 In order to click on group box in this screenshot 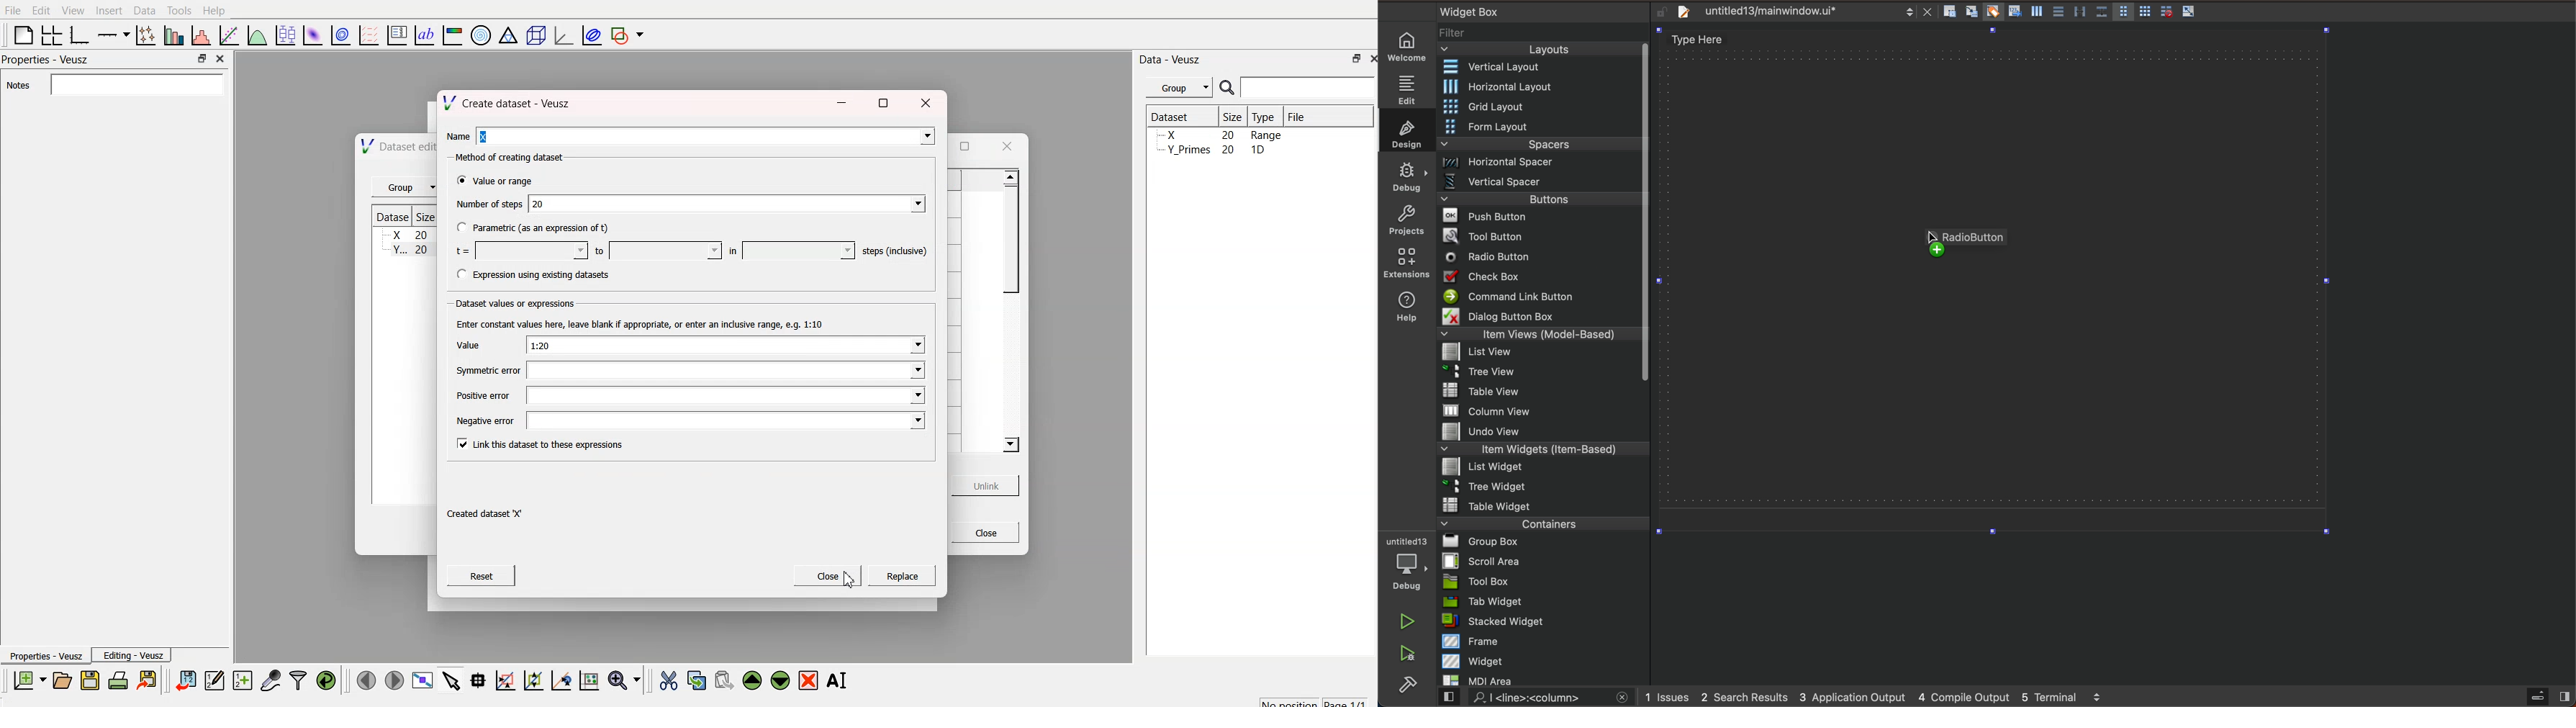, I will do `click(1544, 541)`.